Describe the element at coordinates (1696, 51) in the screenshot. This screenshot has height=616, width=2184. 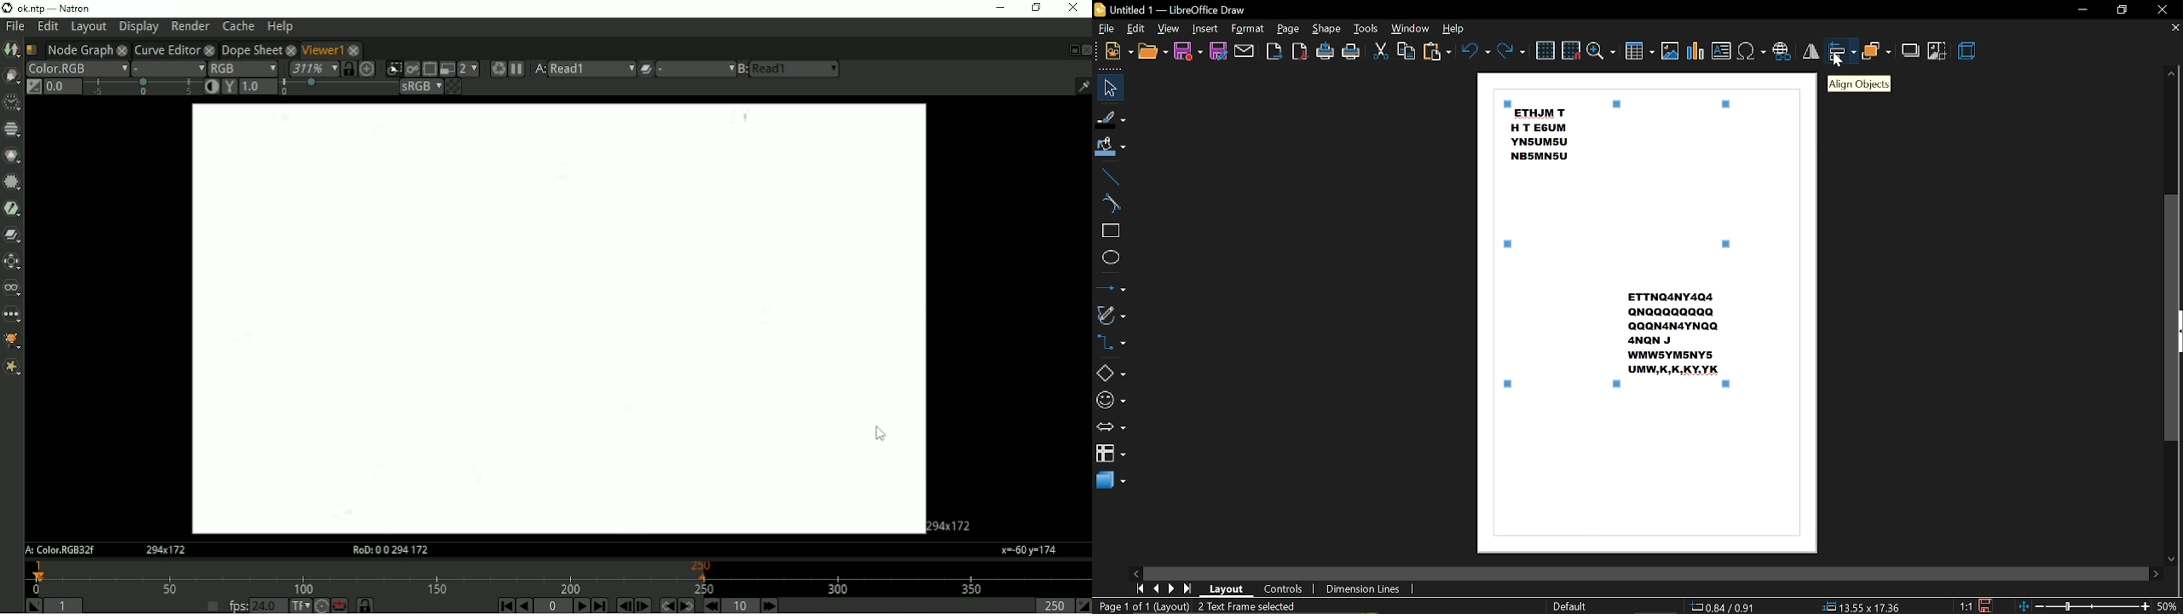
I see `insert chart` at that location.